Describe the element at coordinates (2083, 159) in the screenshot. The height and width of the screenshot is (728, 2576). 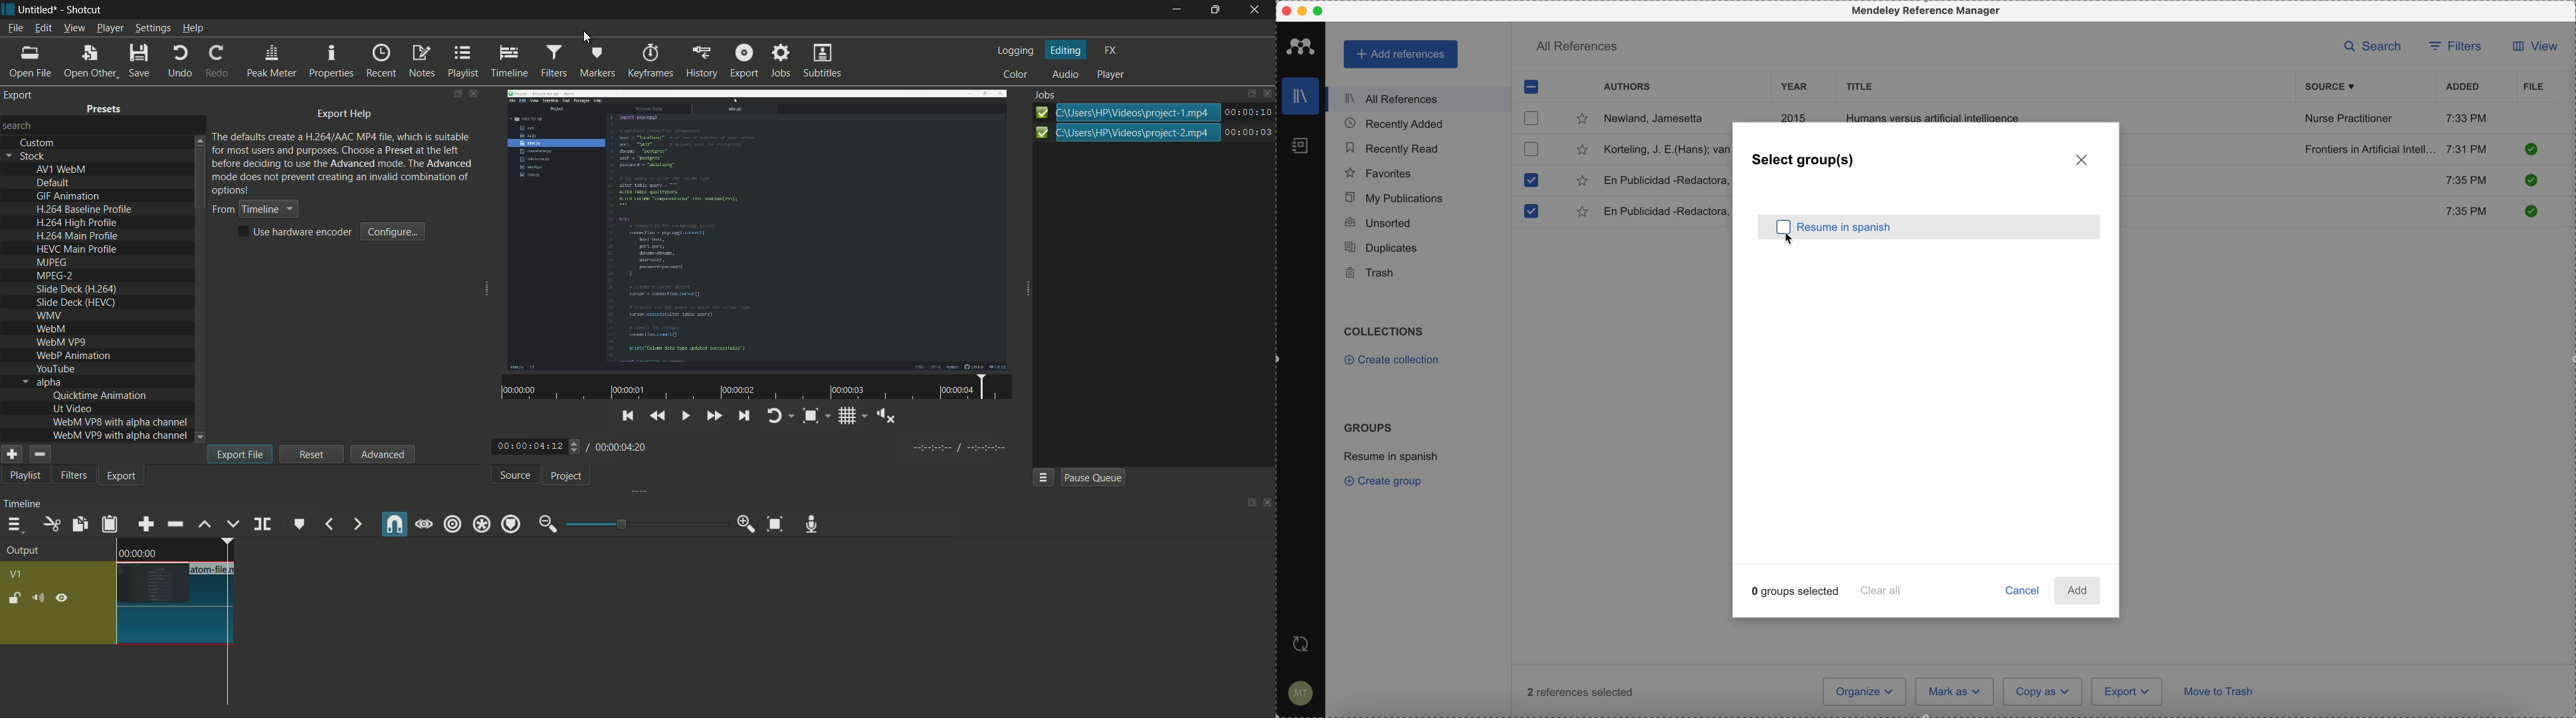
I see `close` at that location.